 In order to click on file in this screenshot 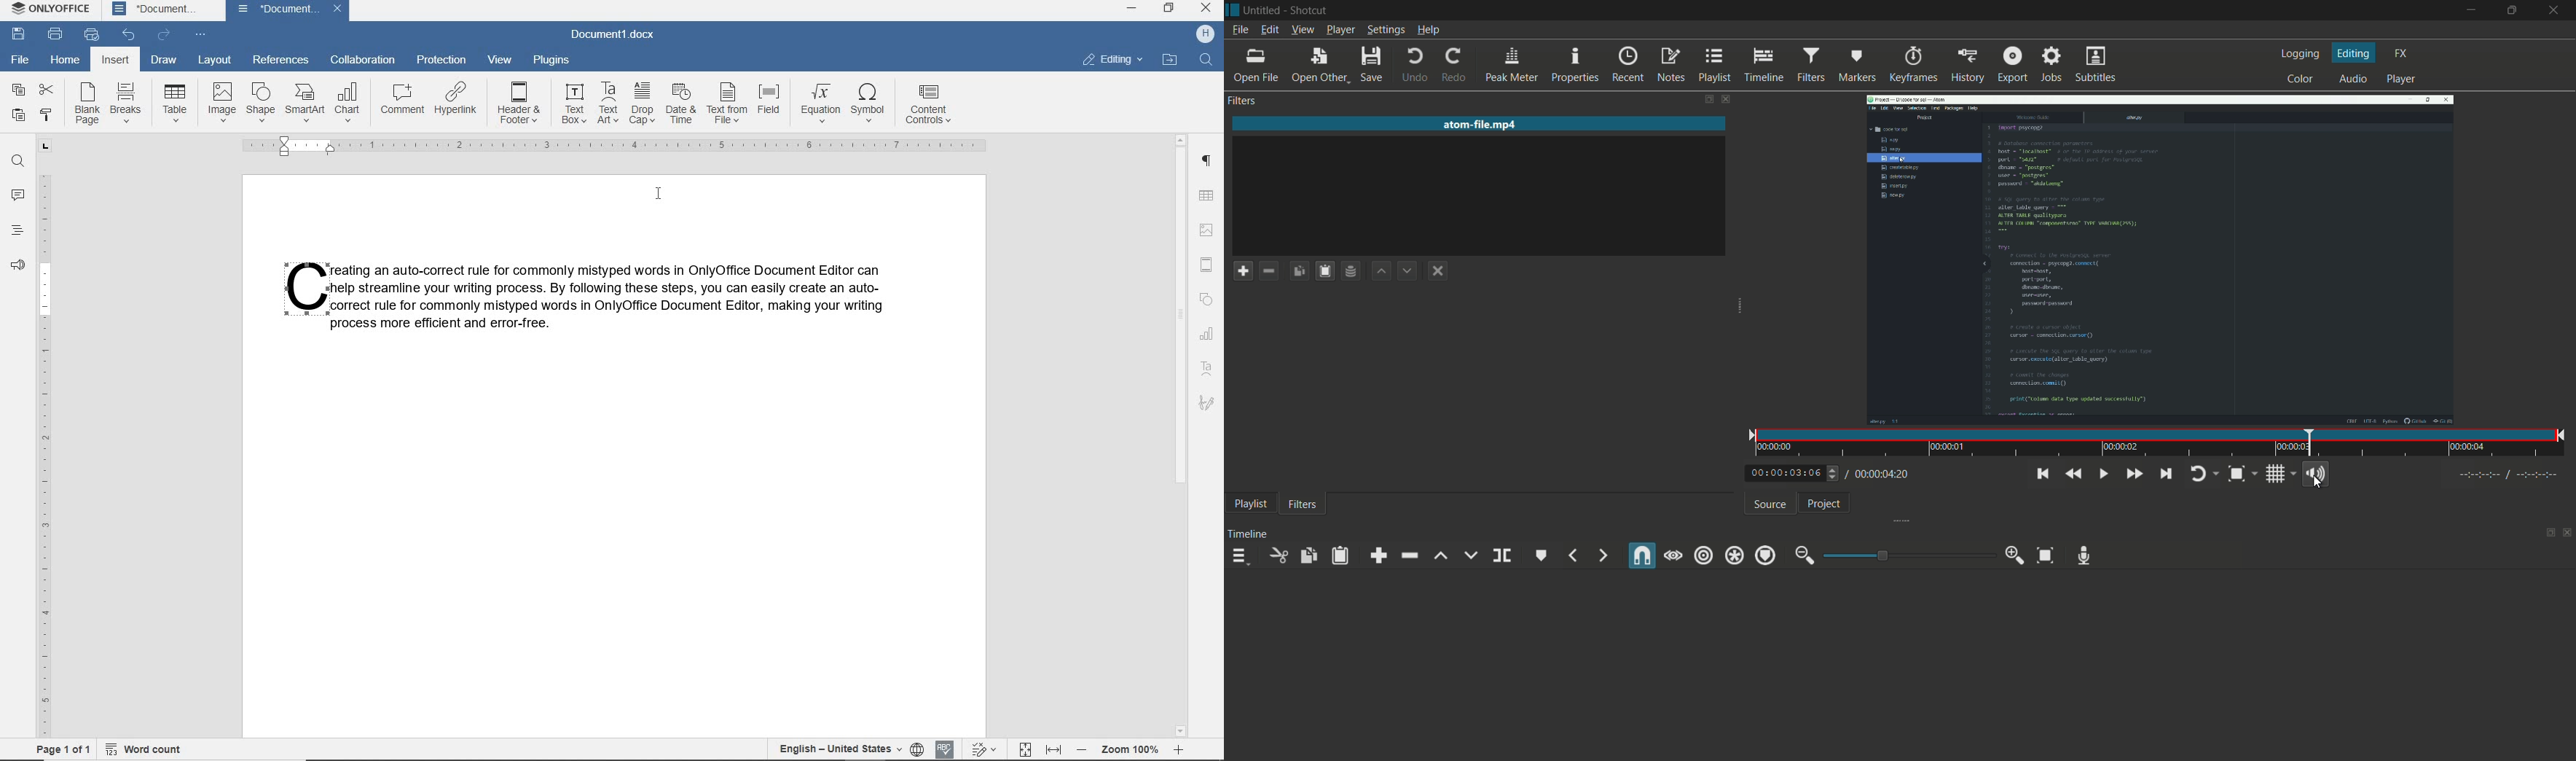, I will do `click(19, 60)`.